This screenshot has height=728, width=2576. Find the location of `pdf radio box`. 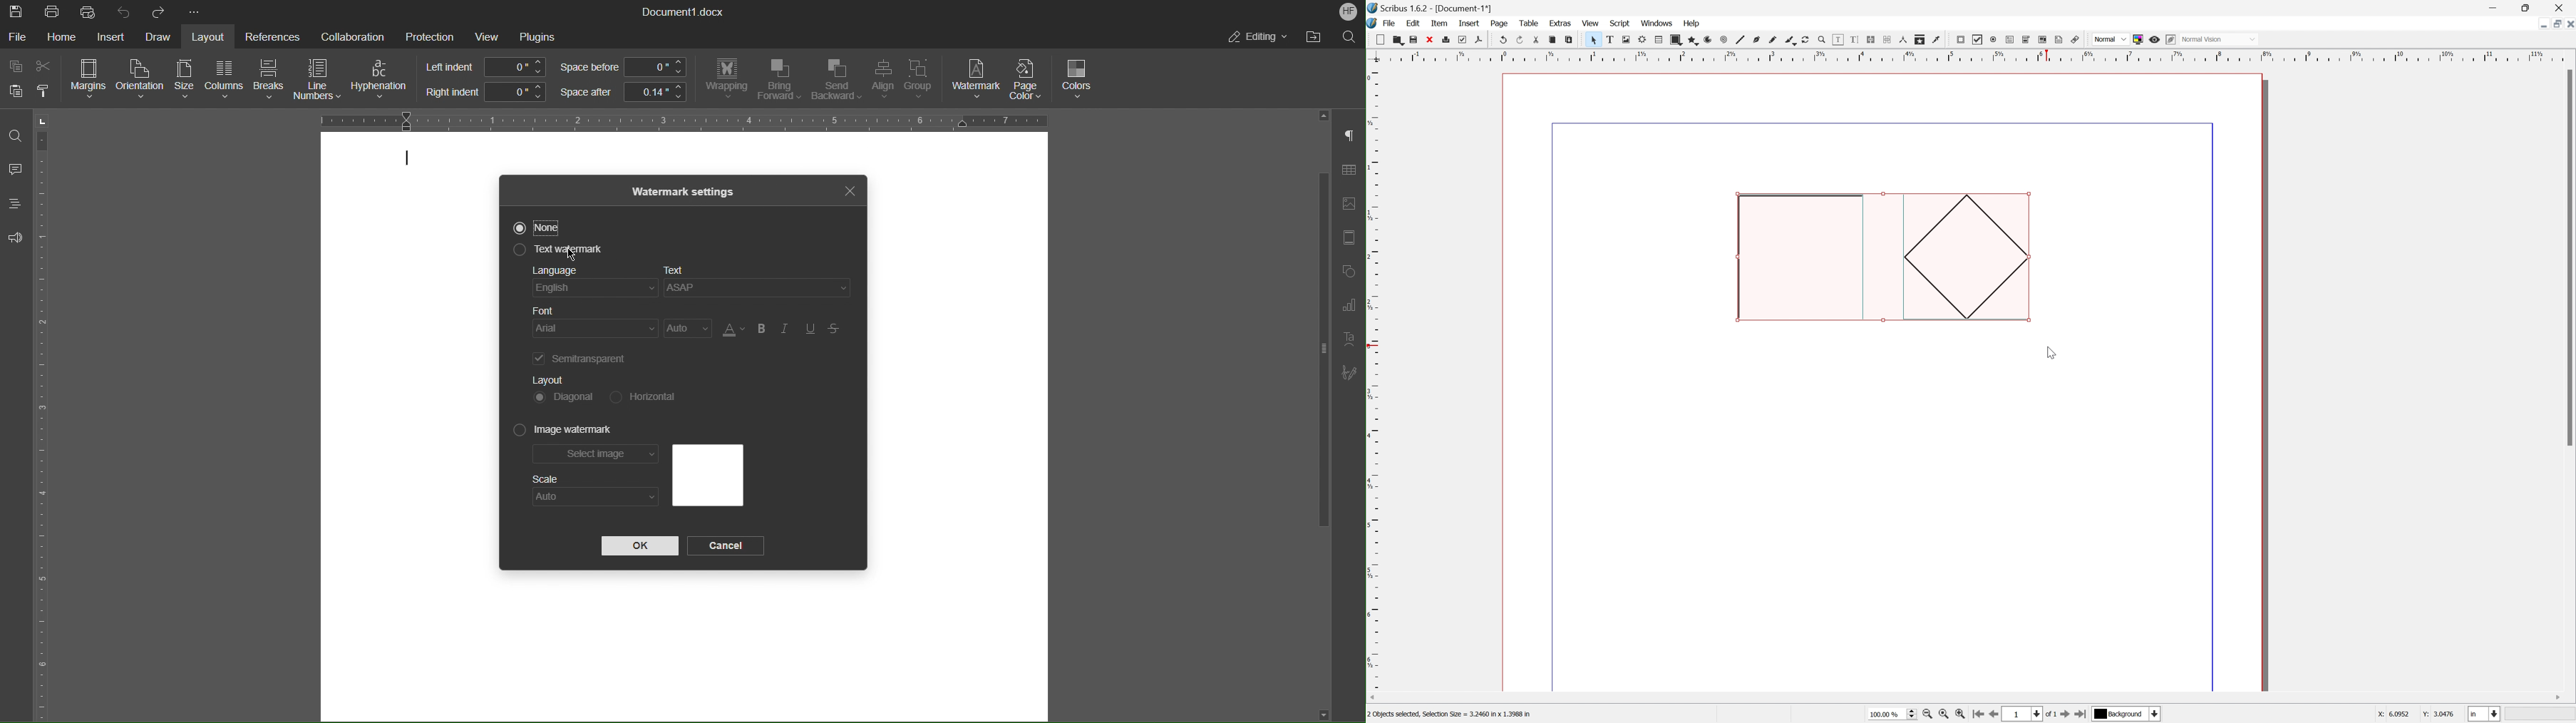

pdf radio box is located at coordinates (1992, 39).